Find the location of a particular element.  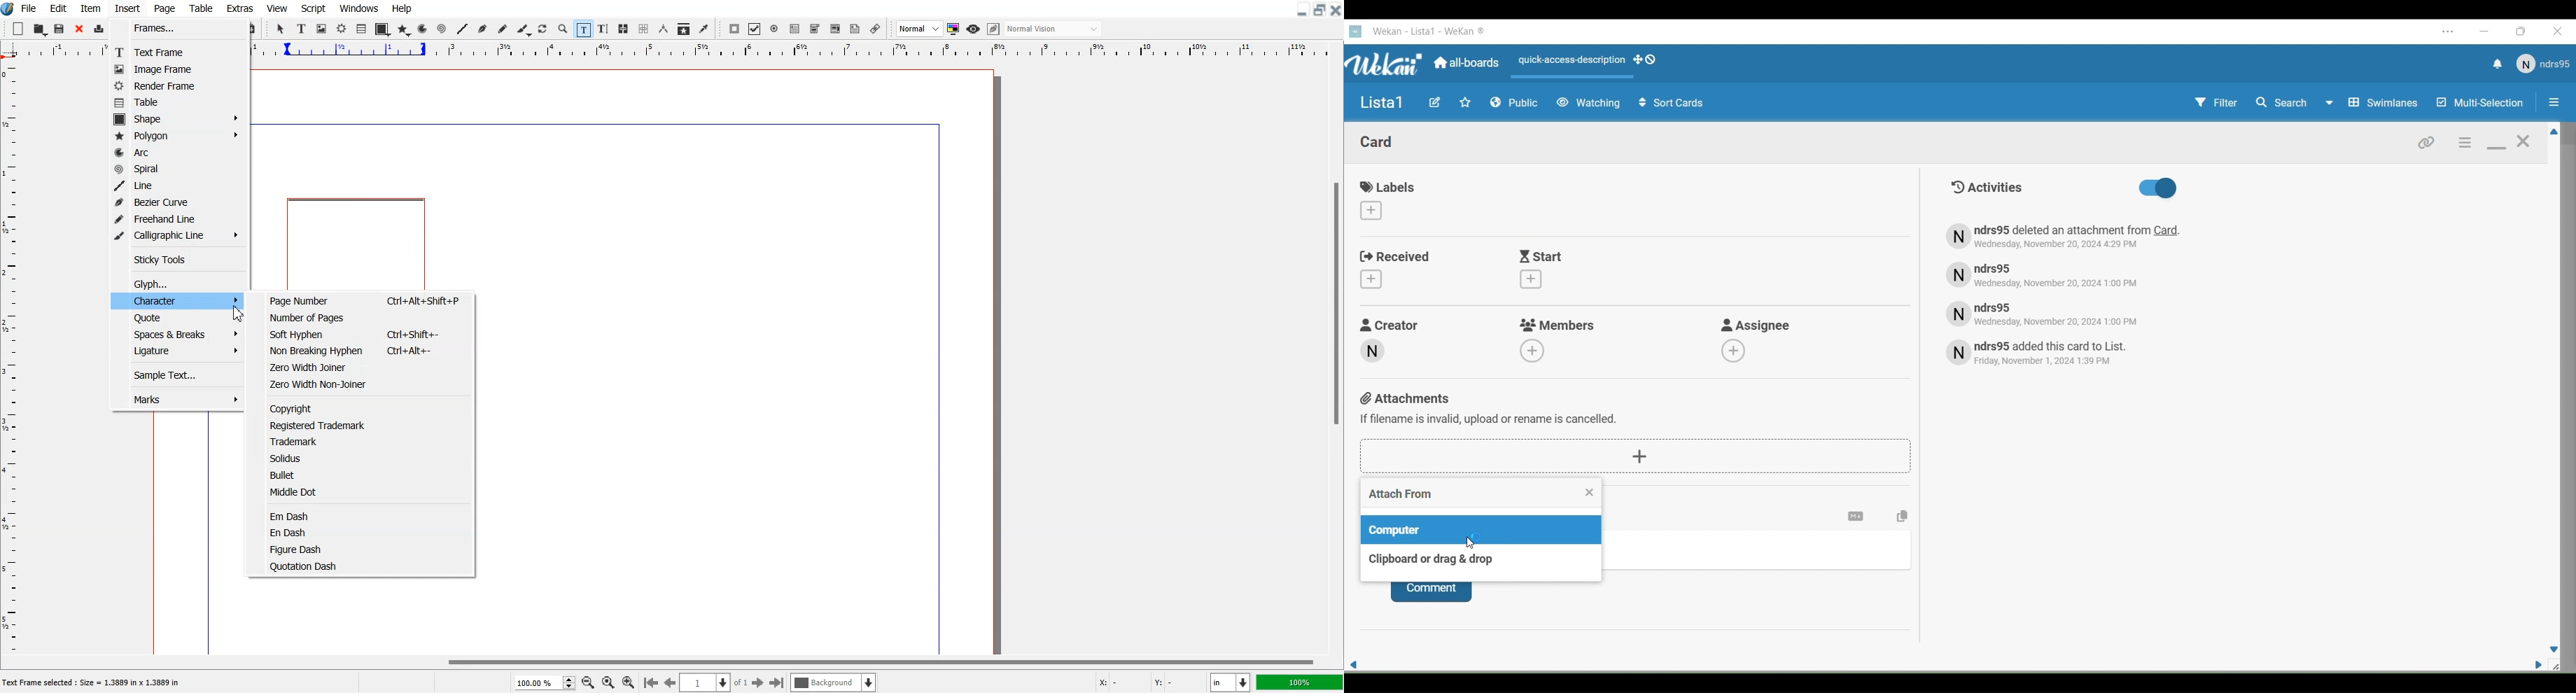

Minimize is located at coordinates (2496, 148).